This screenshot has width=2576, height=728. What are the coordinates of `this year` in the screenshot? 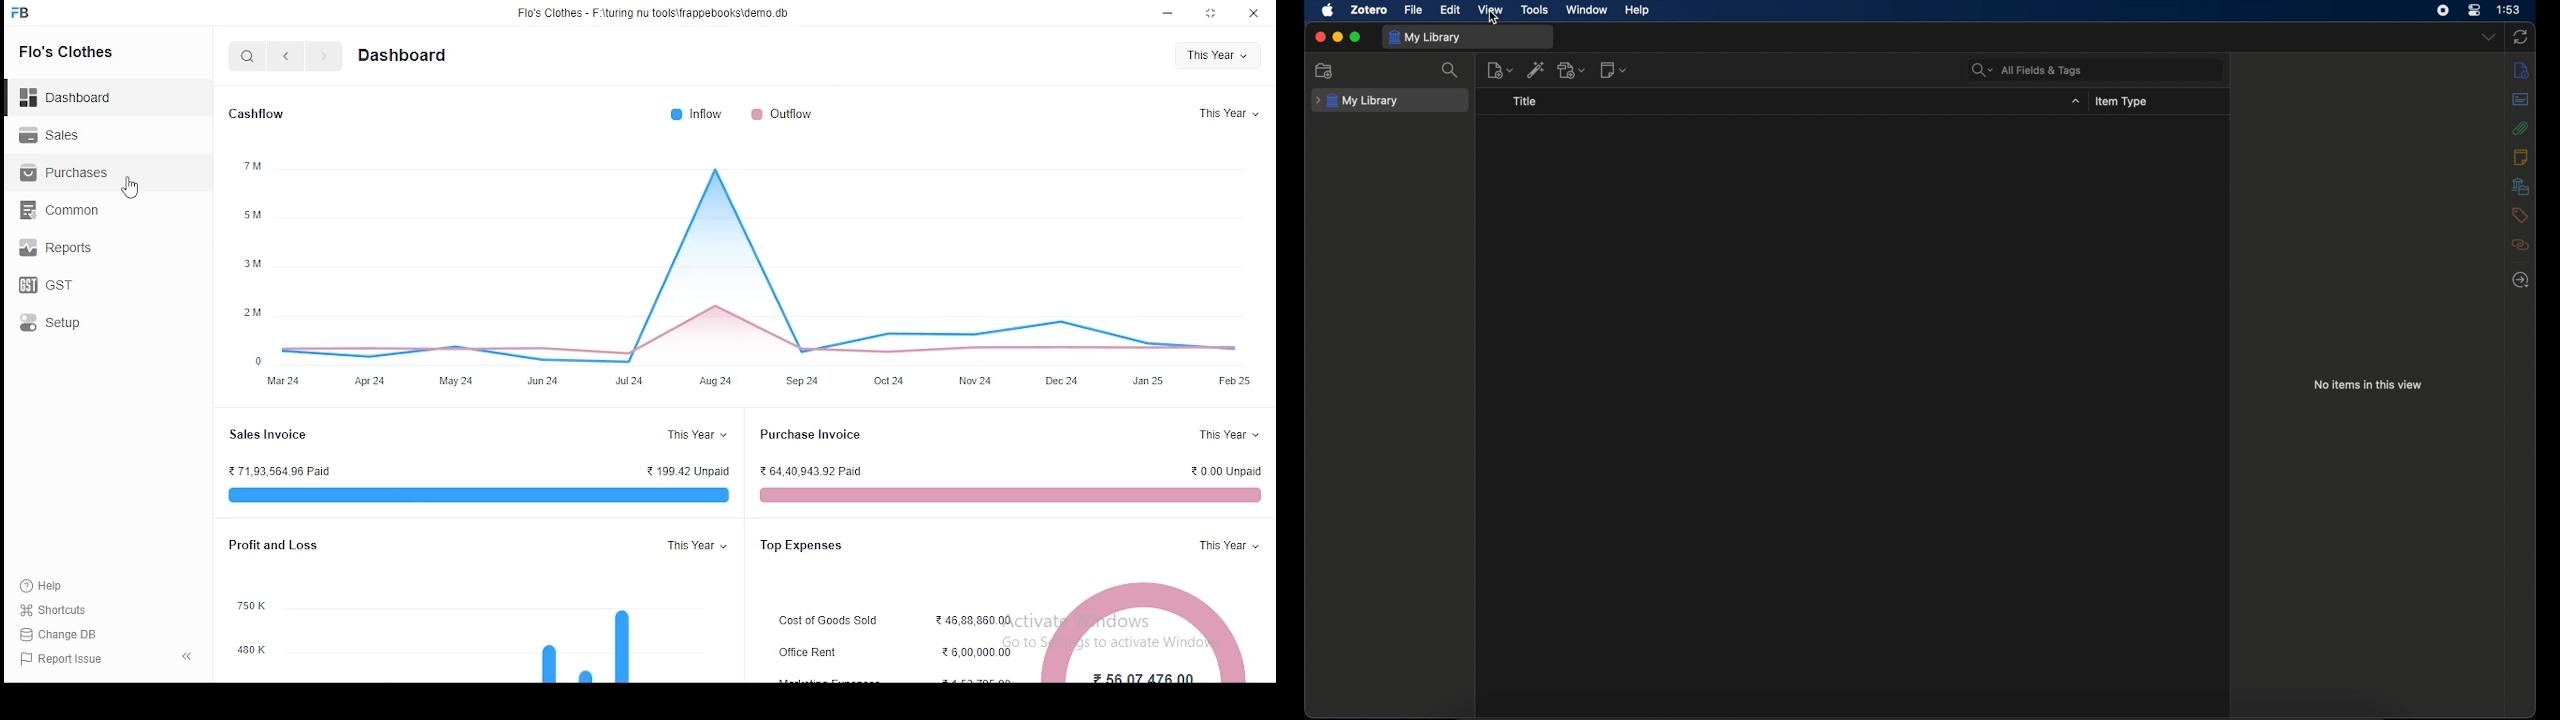 It's located at (1227, 115).